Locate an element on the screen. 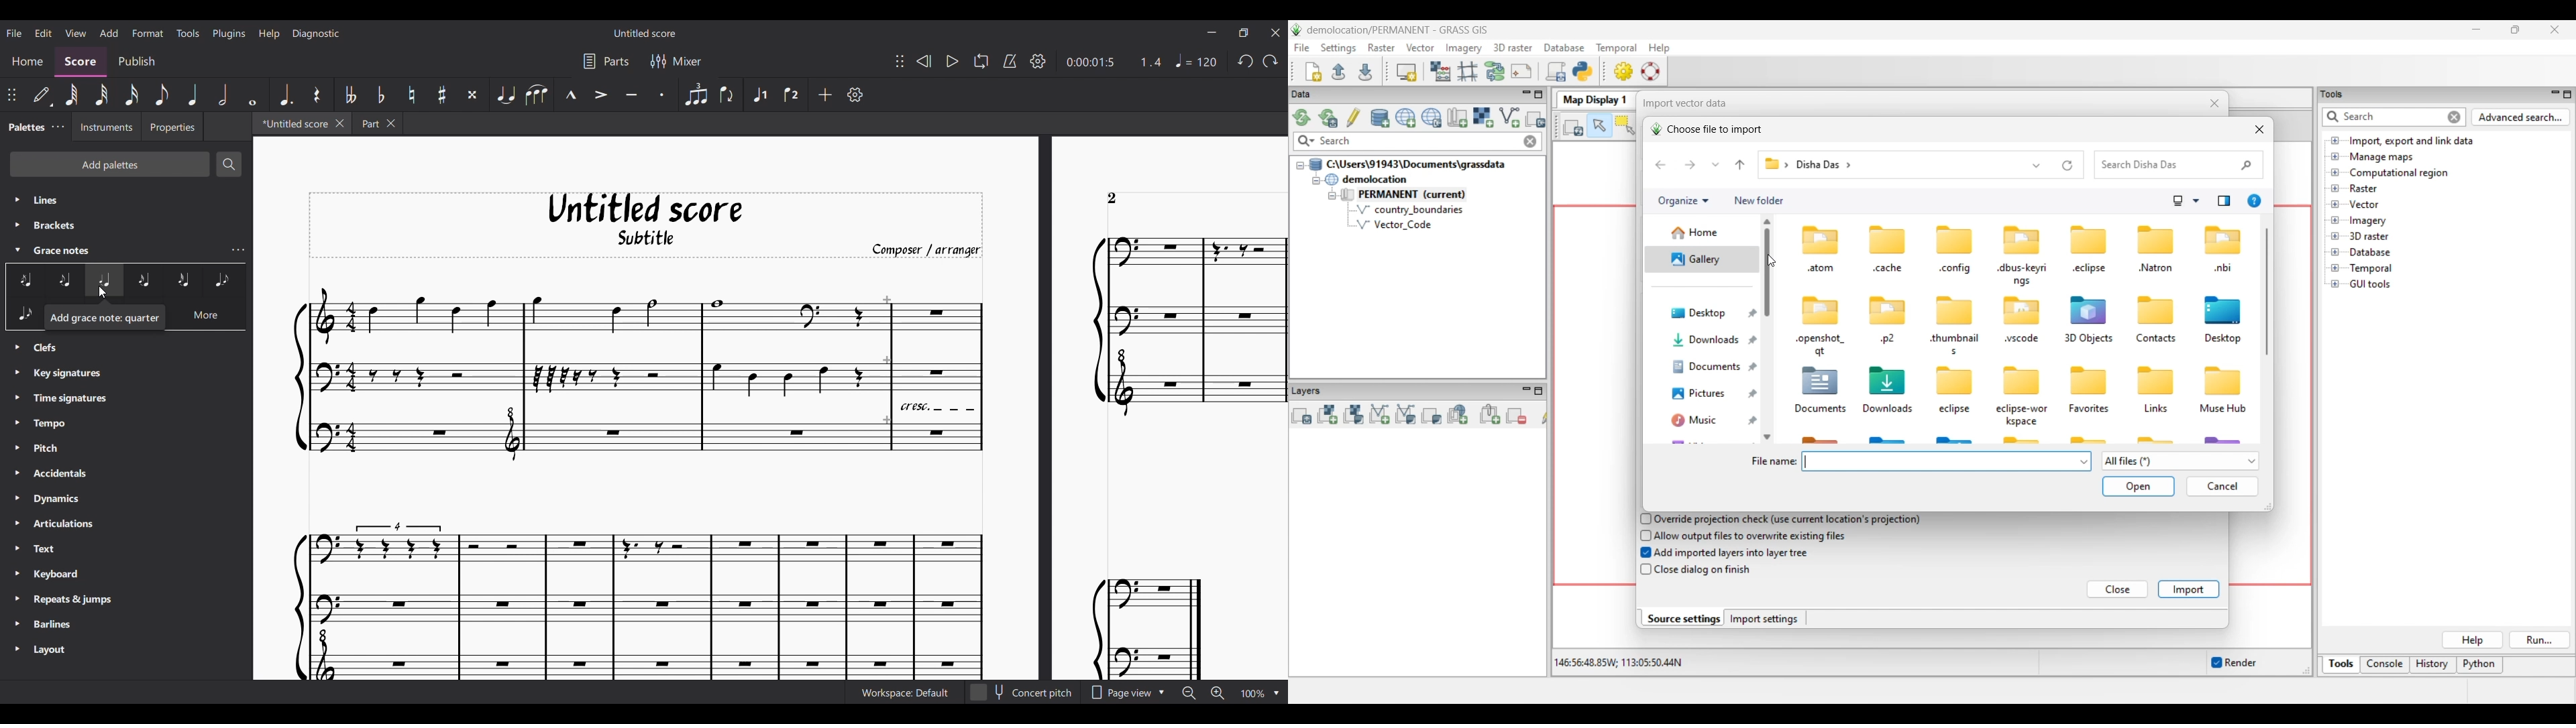 This screenshot has width=2576, height=728. Help menu is located at coordinates (270, 34).